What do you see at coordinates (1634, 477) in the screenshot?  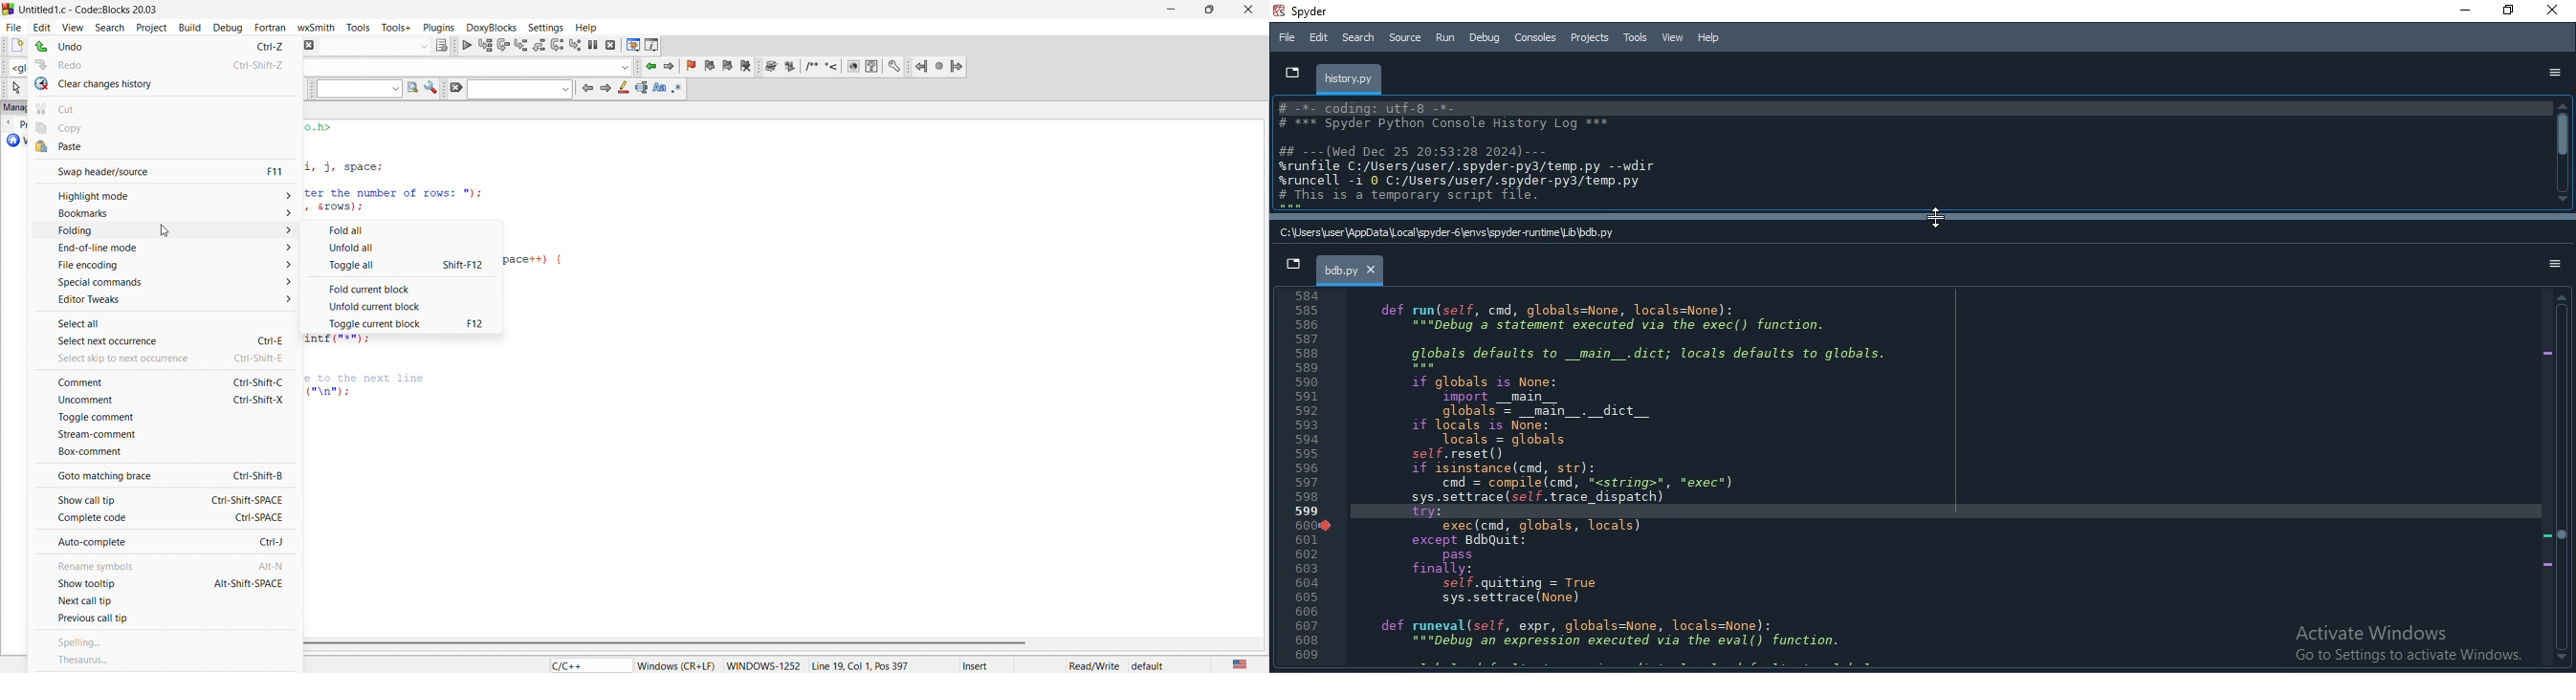 I see `code` at bounding box center [1634, 477].